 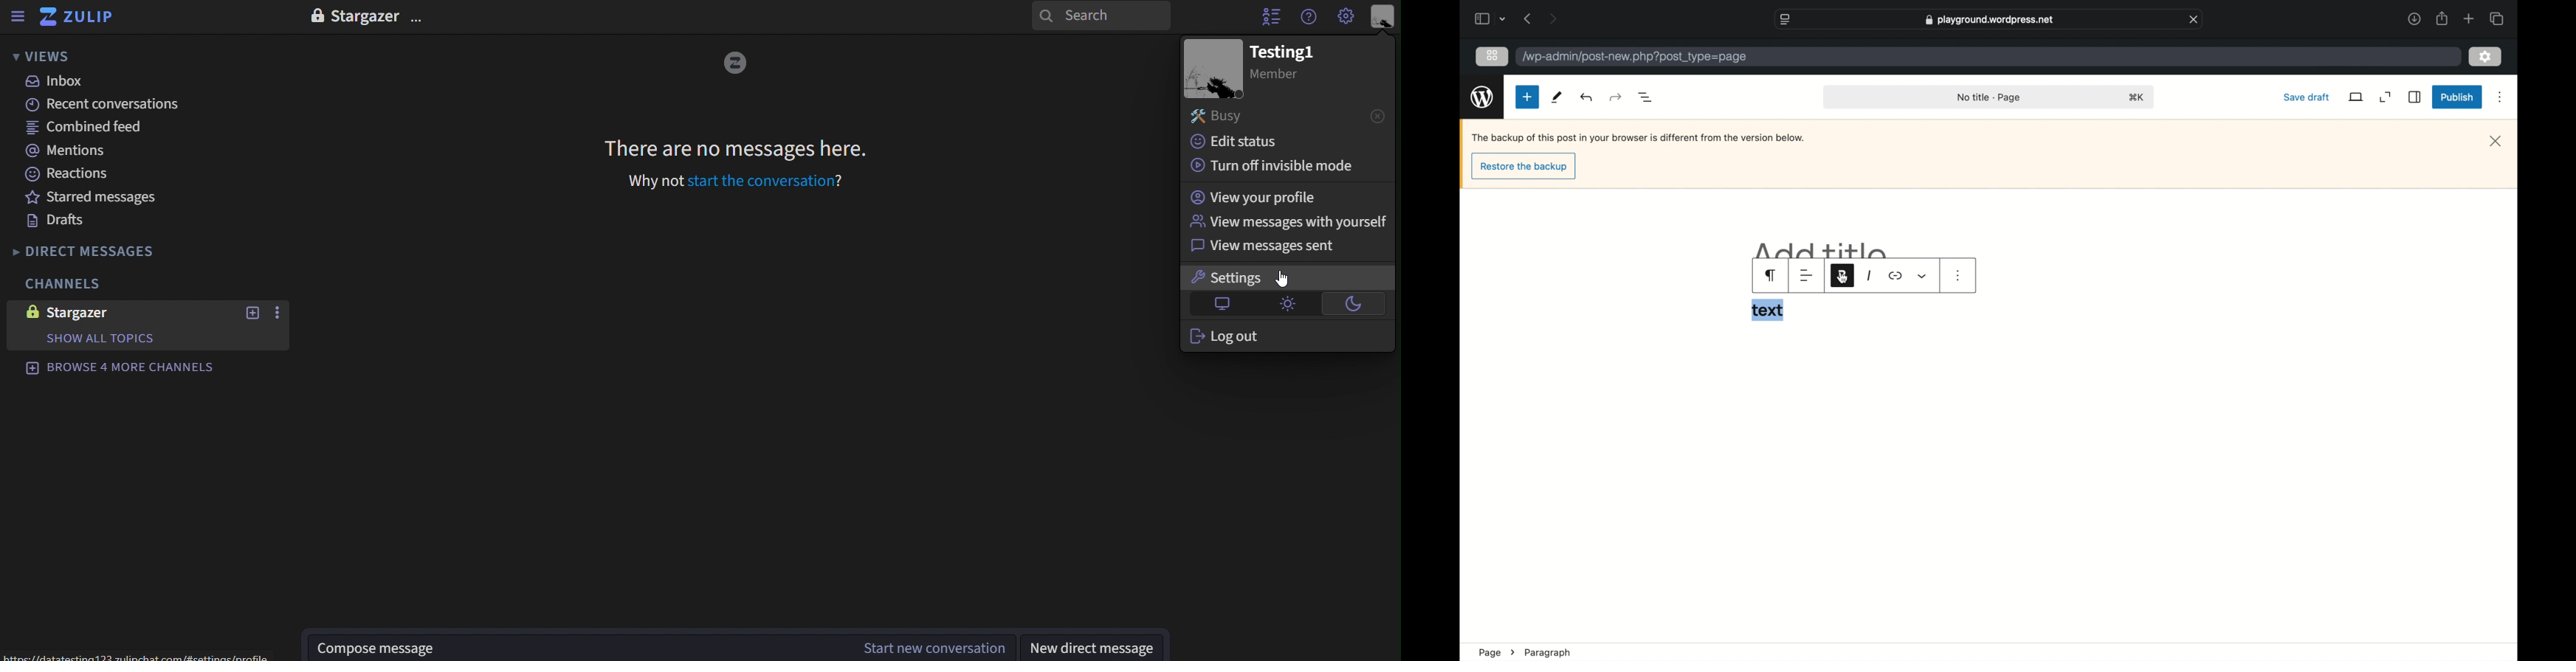 What do you see at coordinates (1264, 247) in the screenshot?
I see `view messages sent` at bounding box center [1264, 247].